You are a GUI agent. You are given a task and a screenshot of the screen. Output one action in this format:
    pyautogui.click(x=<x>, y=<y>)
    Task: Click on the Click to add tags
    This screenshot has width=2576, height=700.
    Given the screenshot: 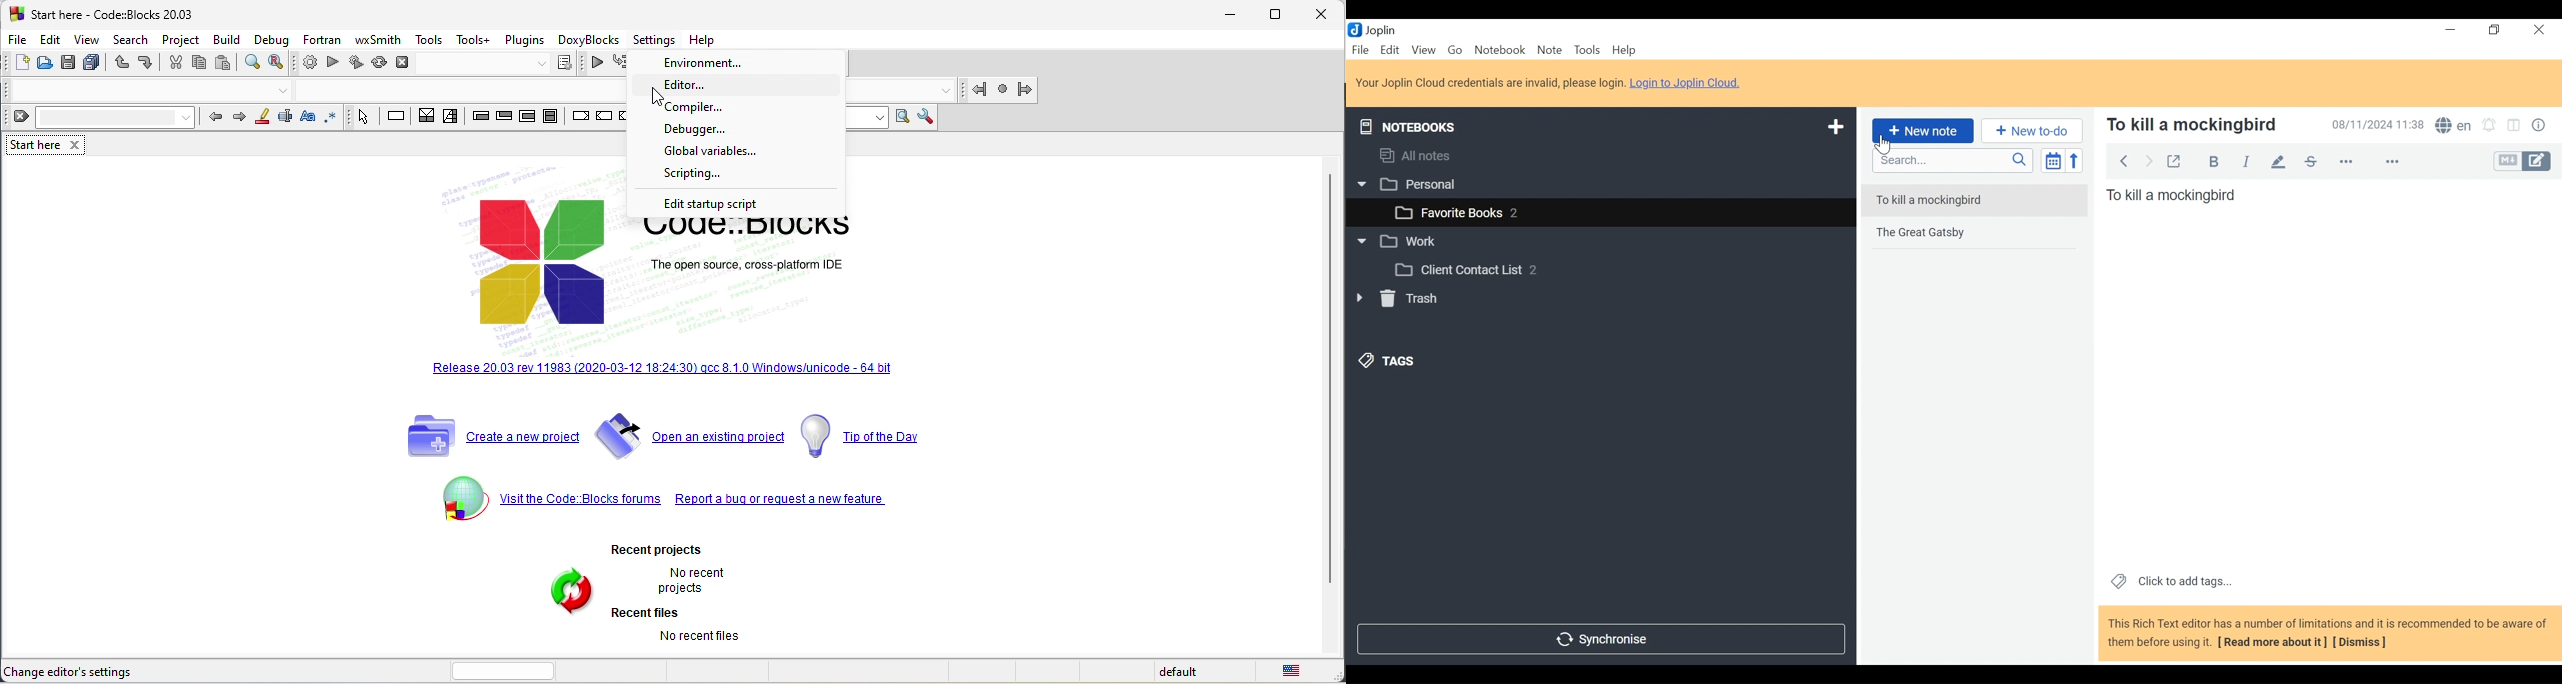 What is the action you would take?
    pyautogui.click(x=2173, y=582)
    